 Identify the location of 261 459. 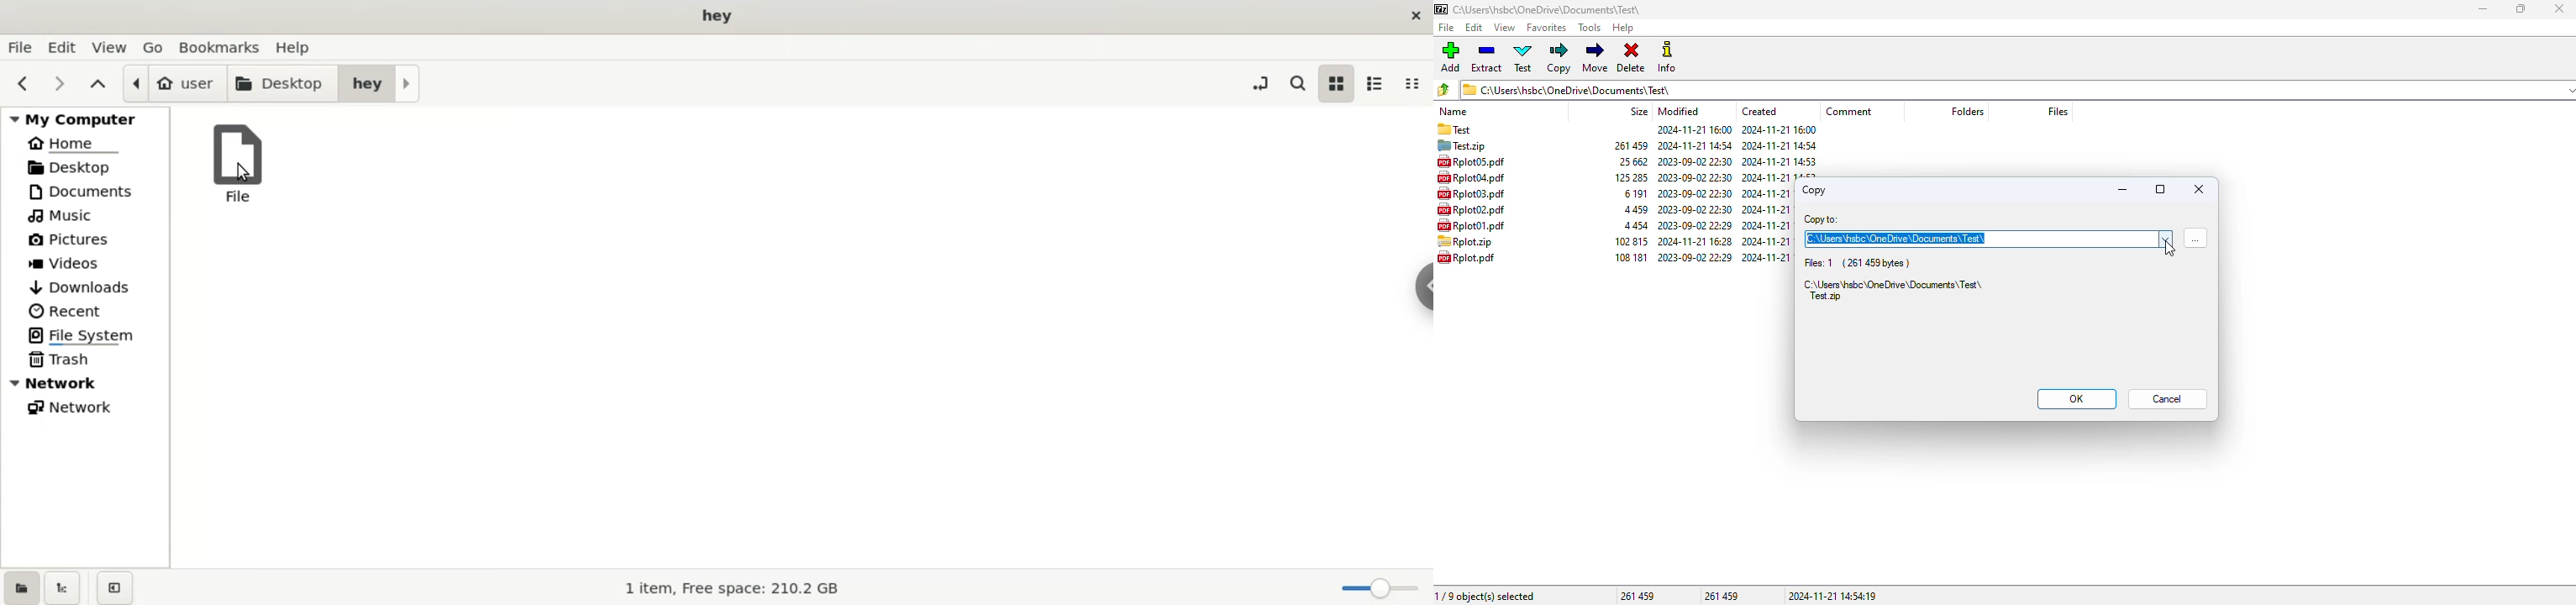
(1638, 596).